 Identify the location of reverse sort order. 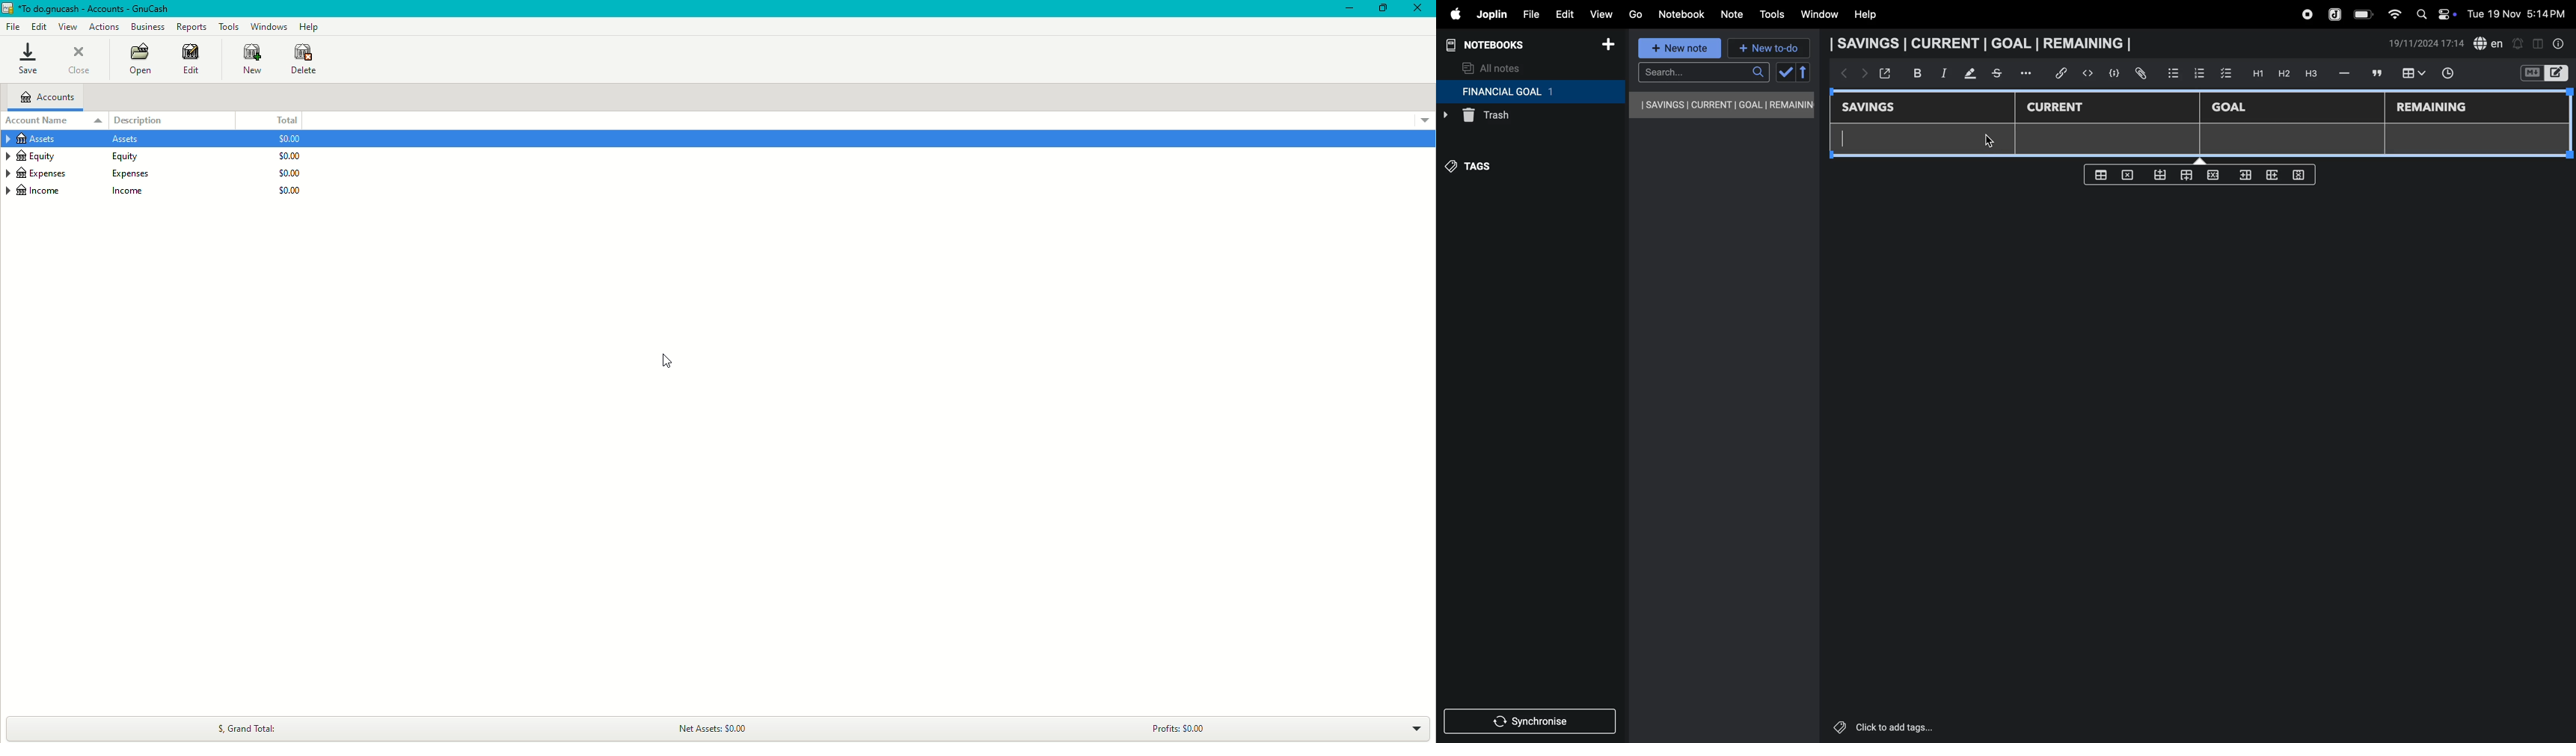
(1804, 72).